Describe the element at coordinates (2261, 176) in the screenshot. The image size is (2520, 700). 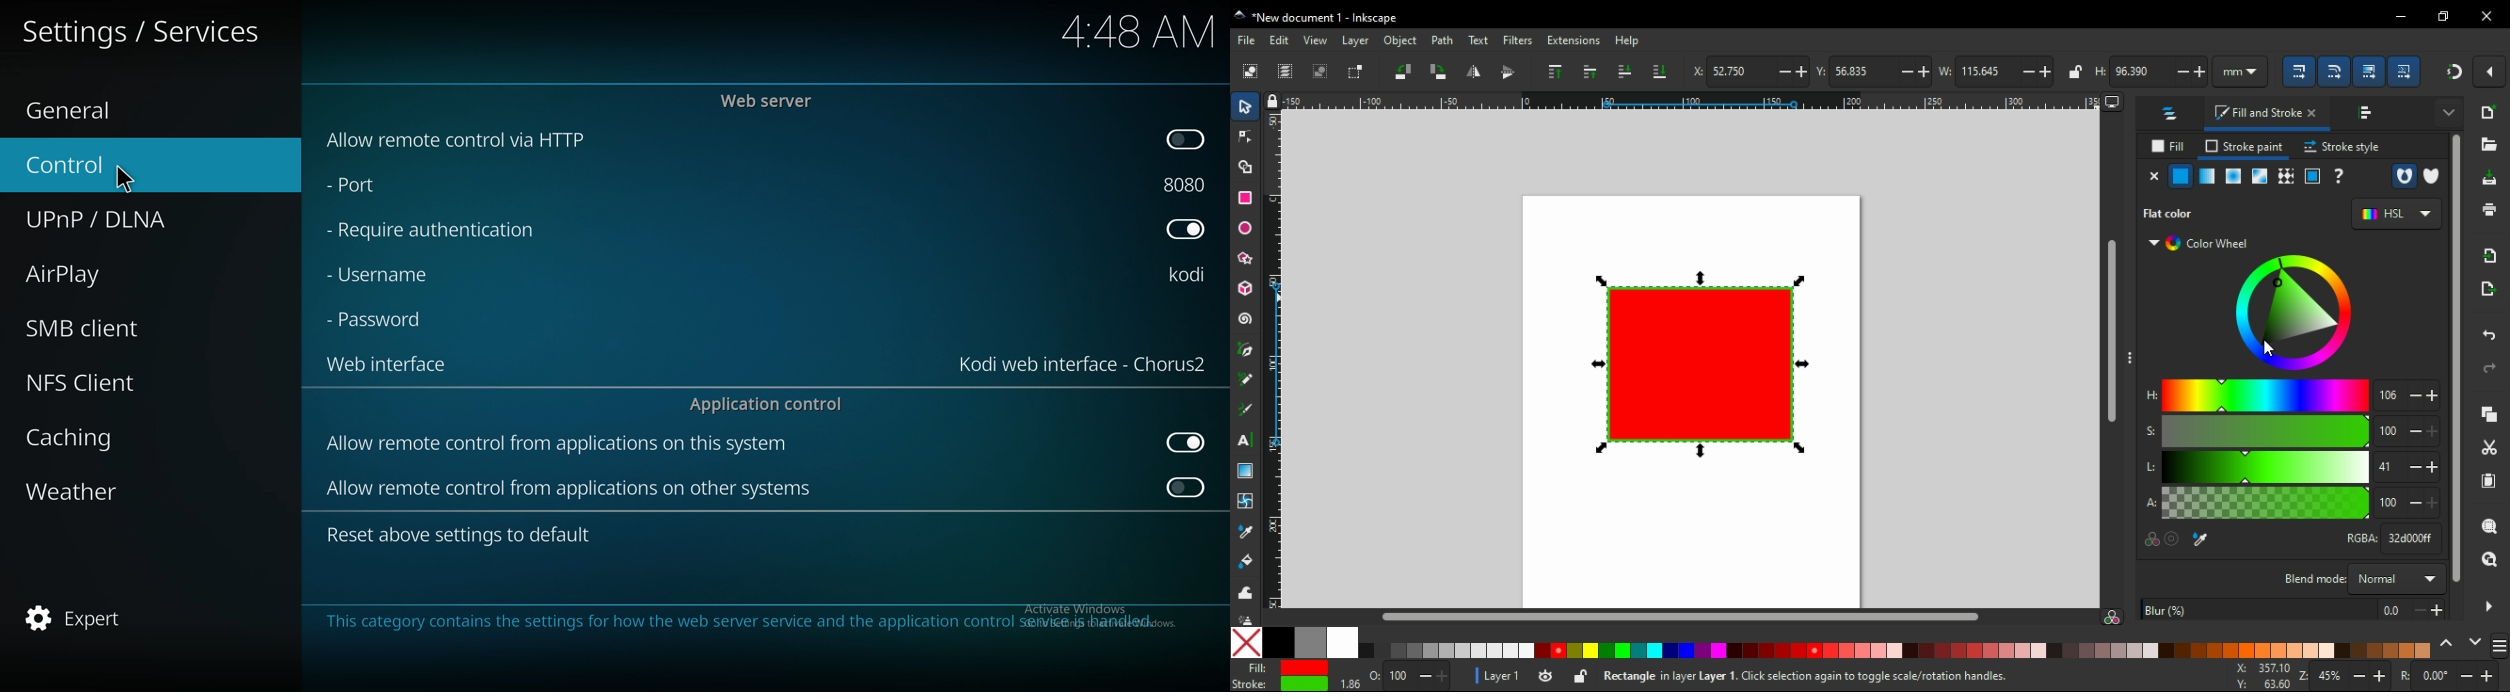
I see `swatch` at that location.